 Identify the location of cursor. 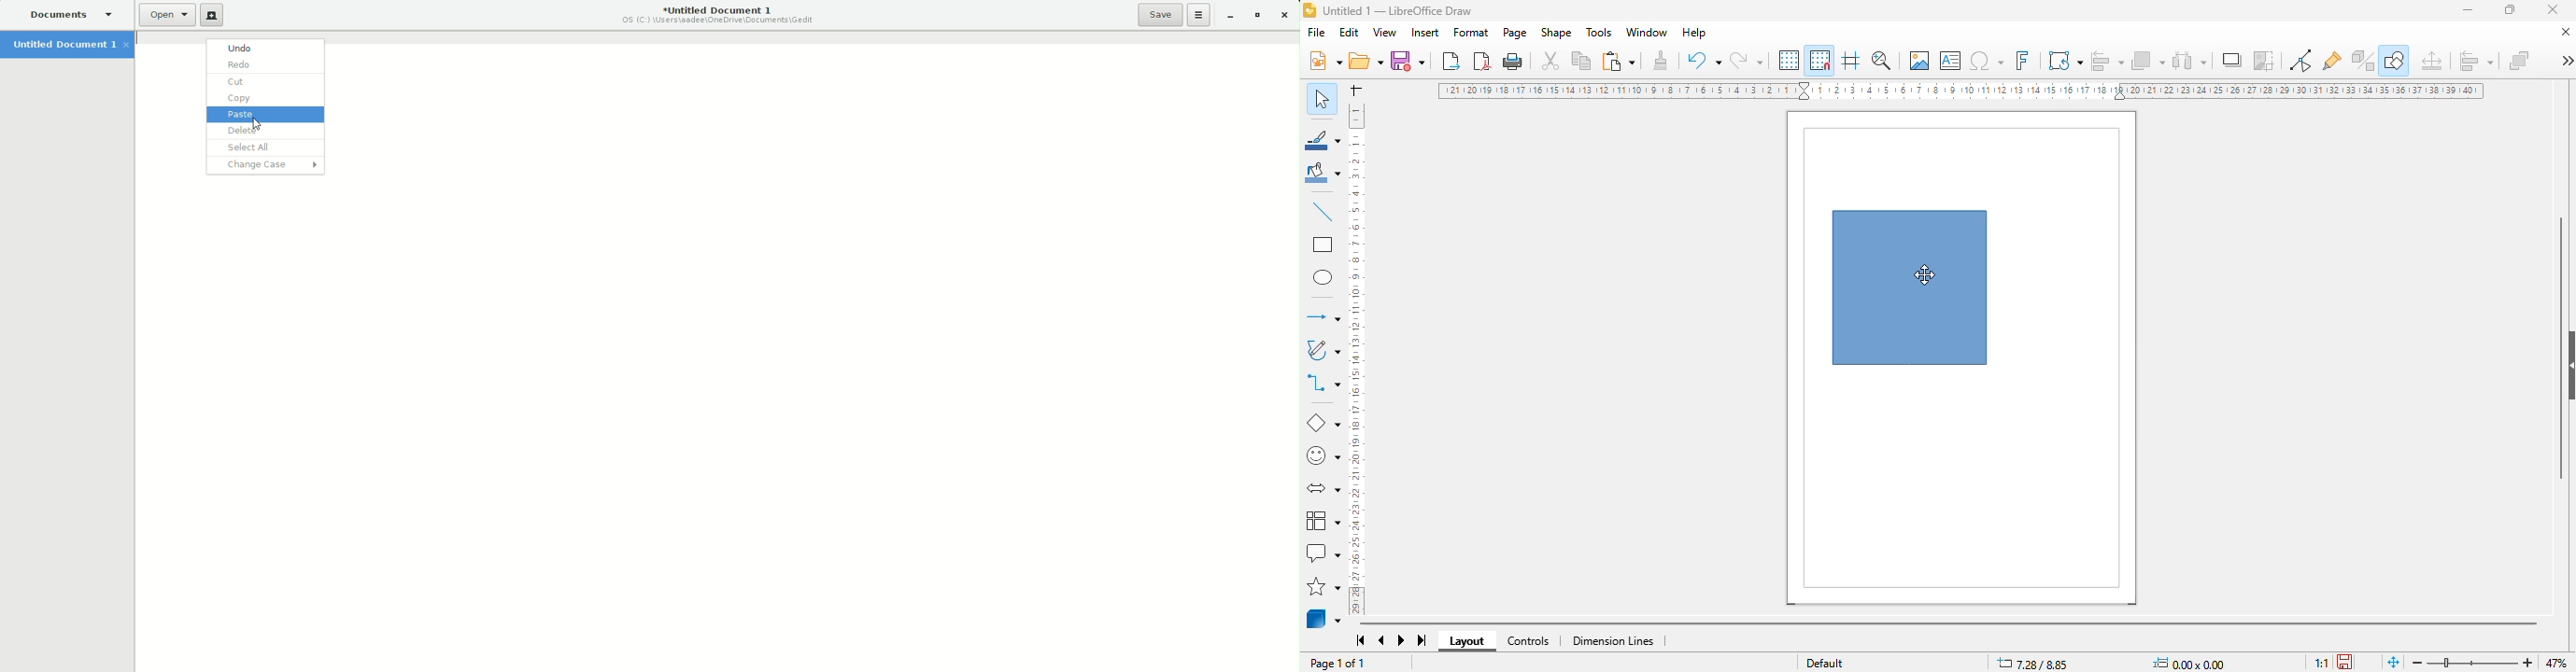
(1925, 273).